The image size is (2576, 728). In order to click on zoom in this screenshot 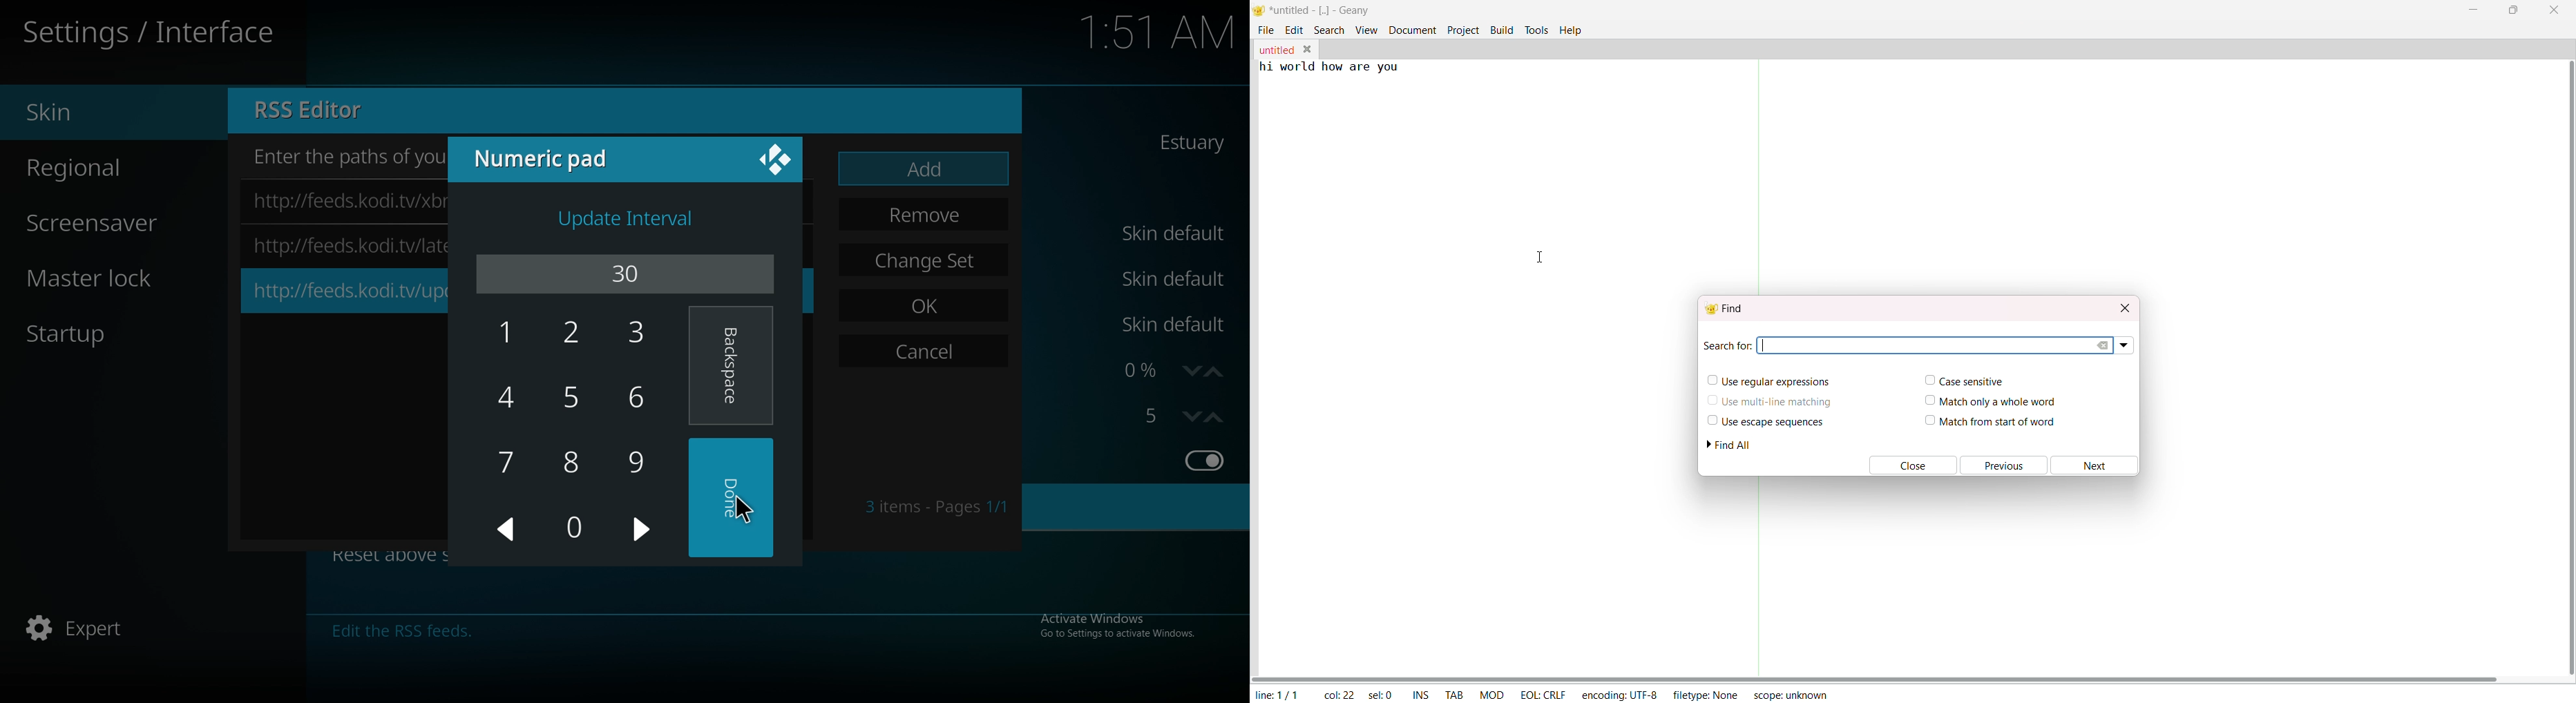, I will do `click(1139, 372)`.